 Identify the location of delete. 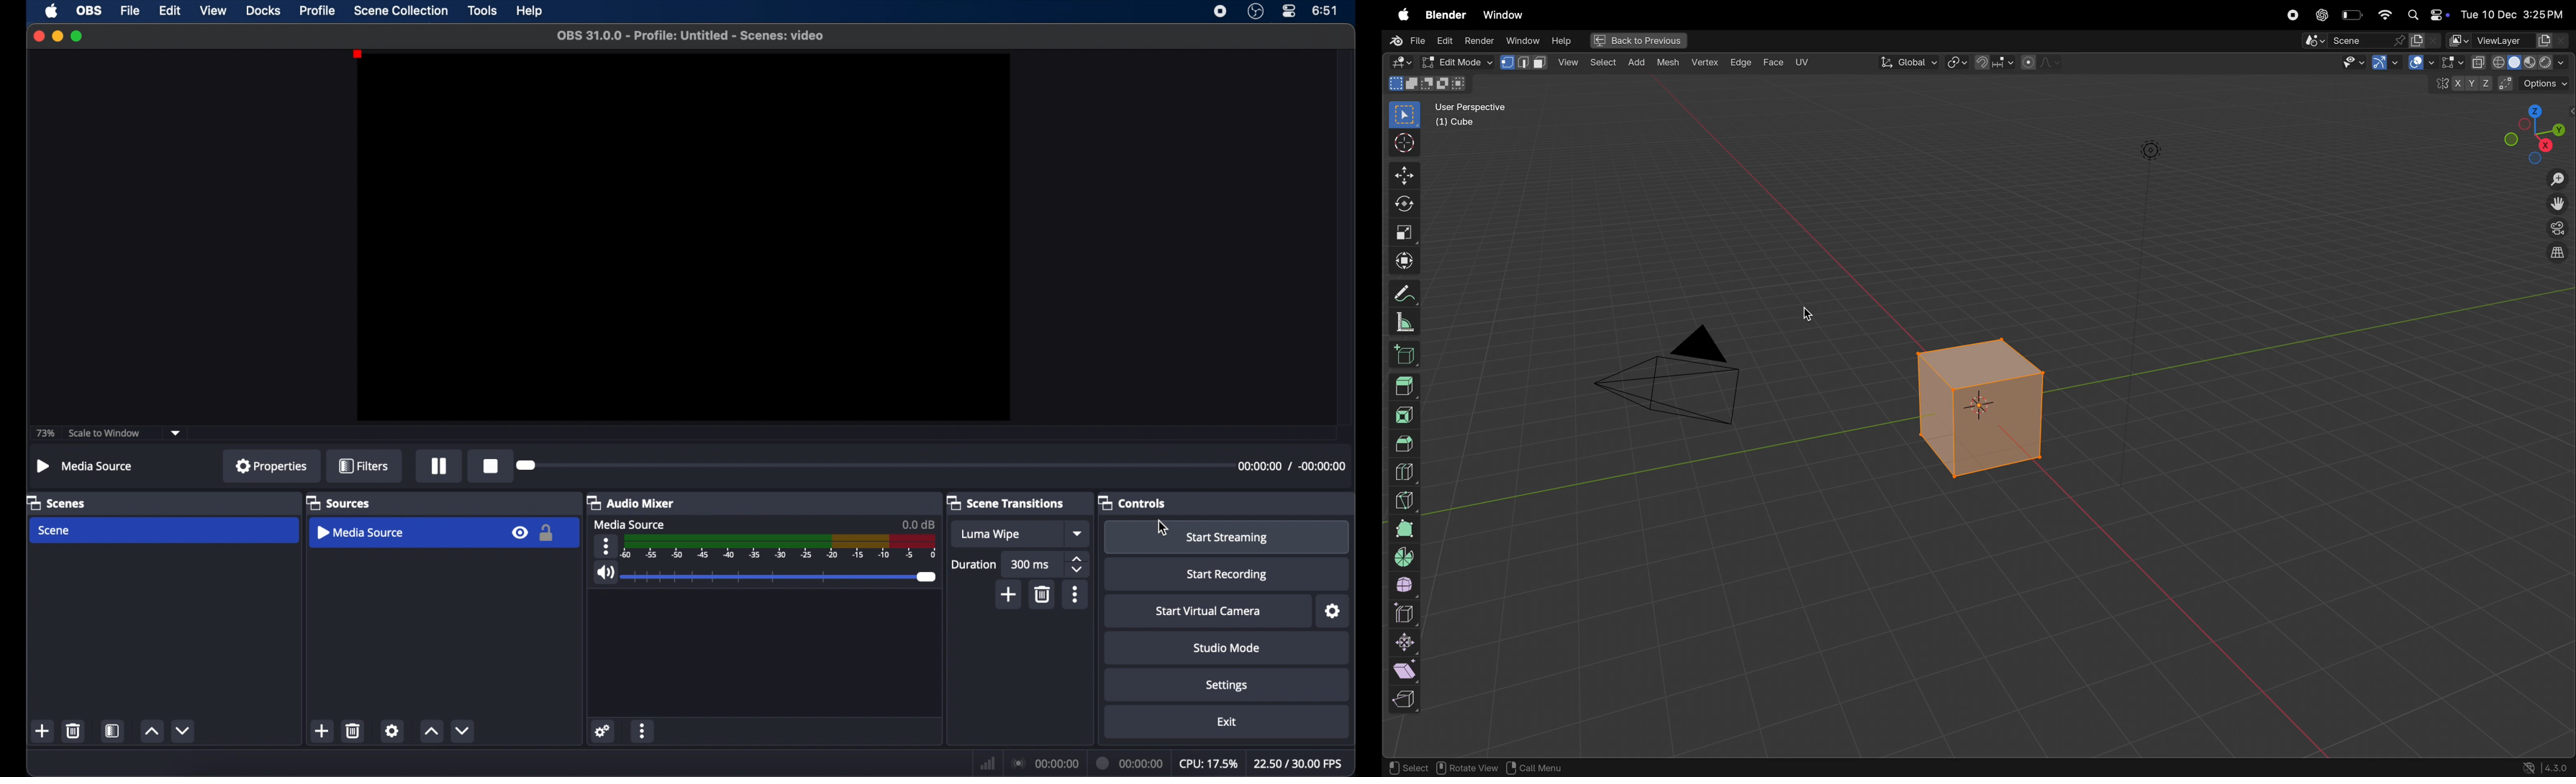
(1043, 595).